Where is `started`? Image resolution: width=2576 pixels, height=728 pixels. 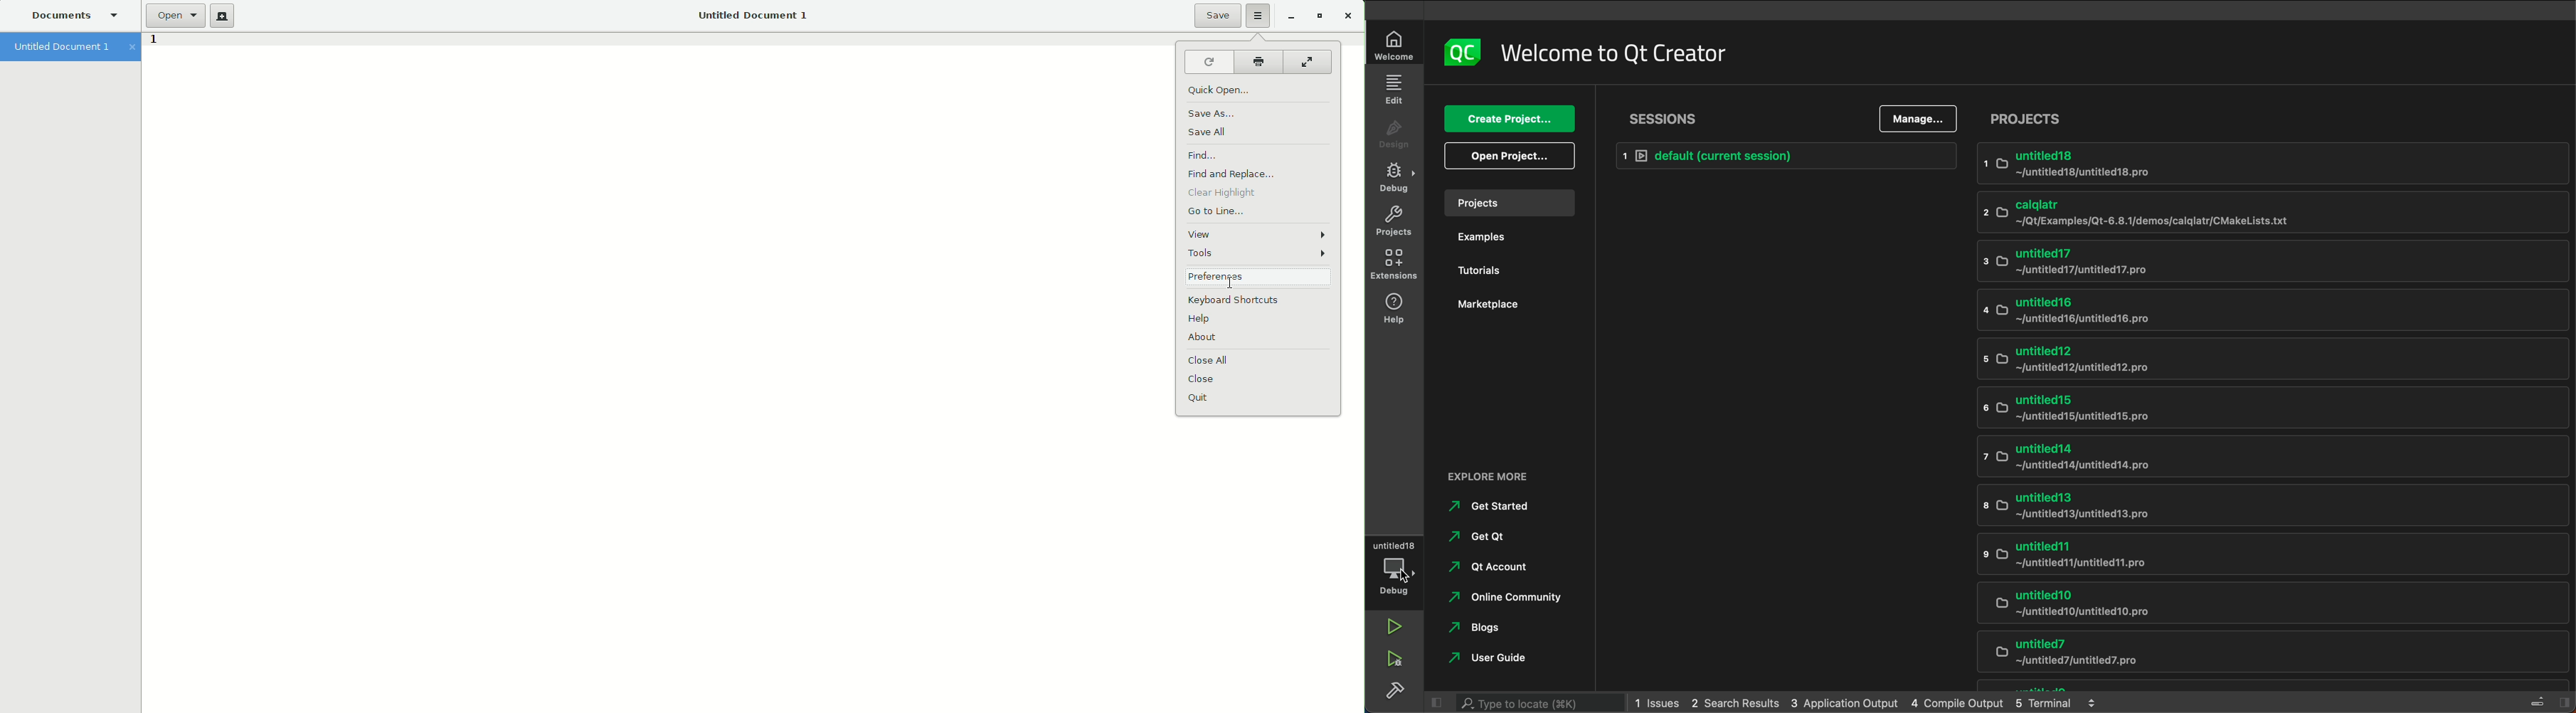
started is located at coordinates (1494, 507).